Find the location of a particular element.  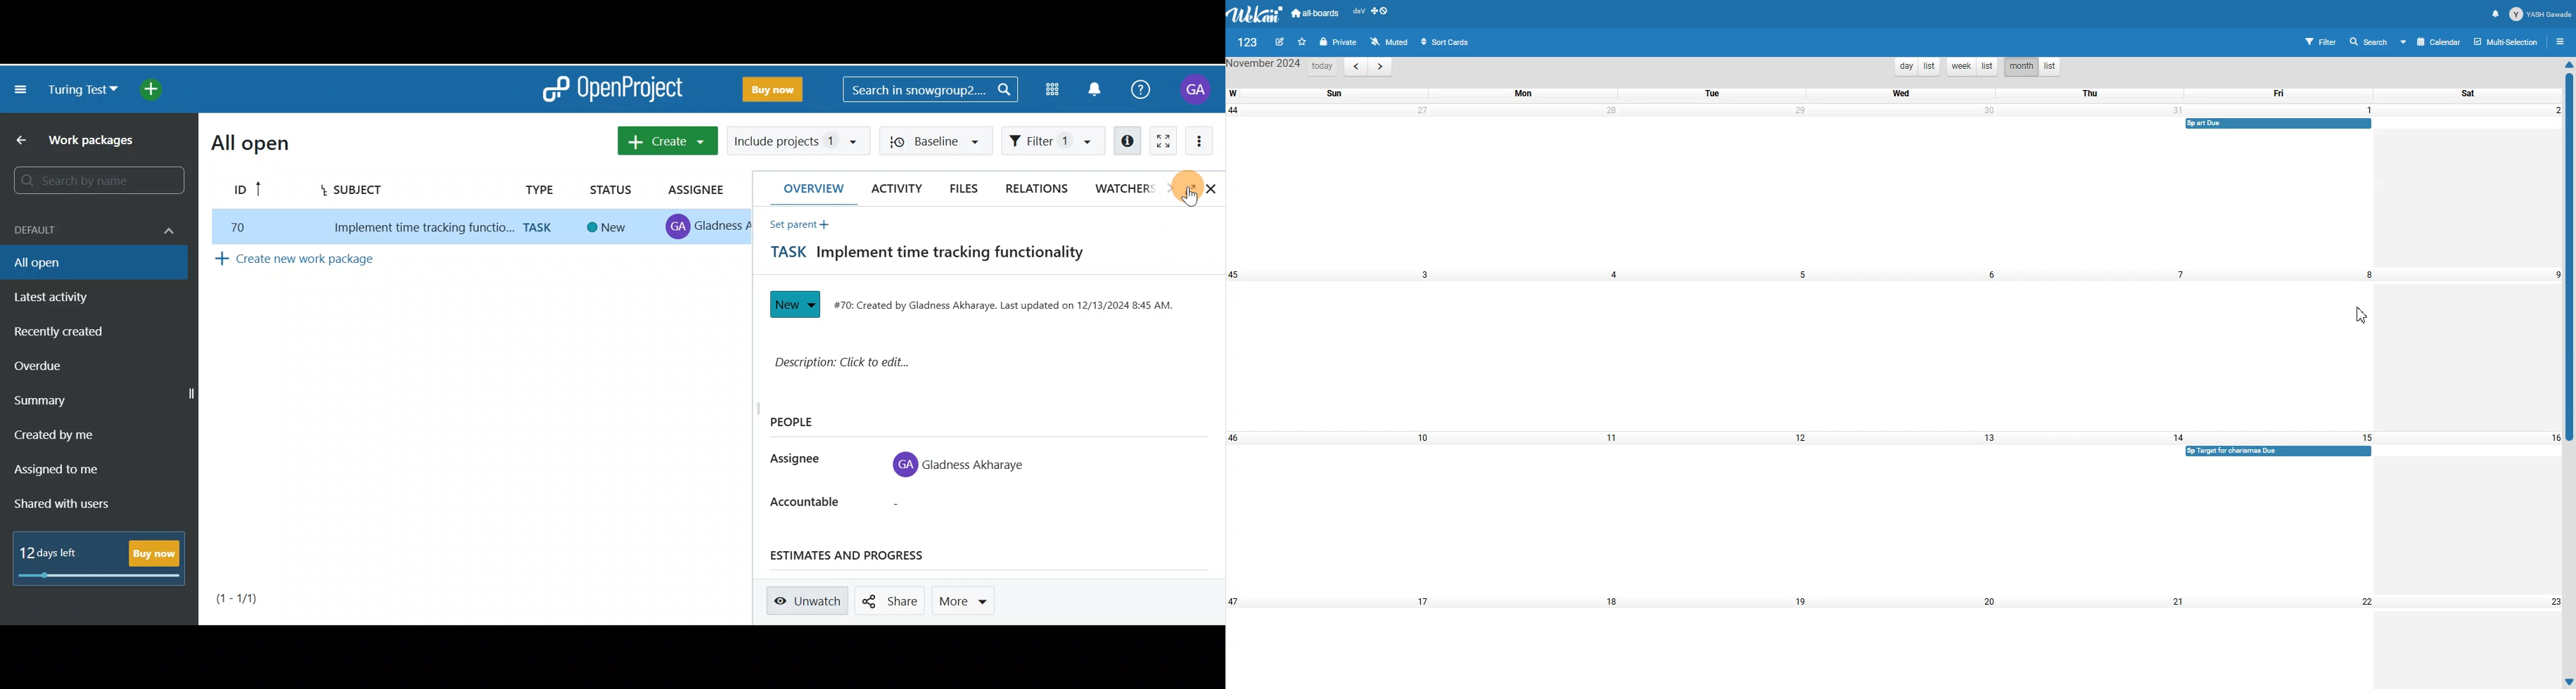

List is located at coordinates (1988, 67).